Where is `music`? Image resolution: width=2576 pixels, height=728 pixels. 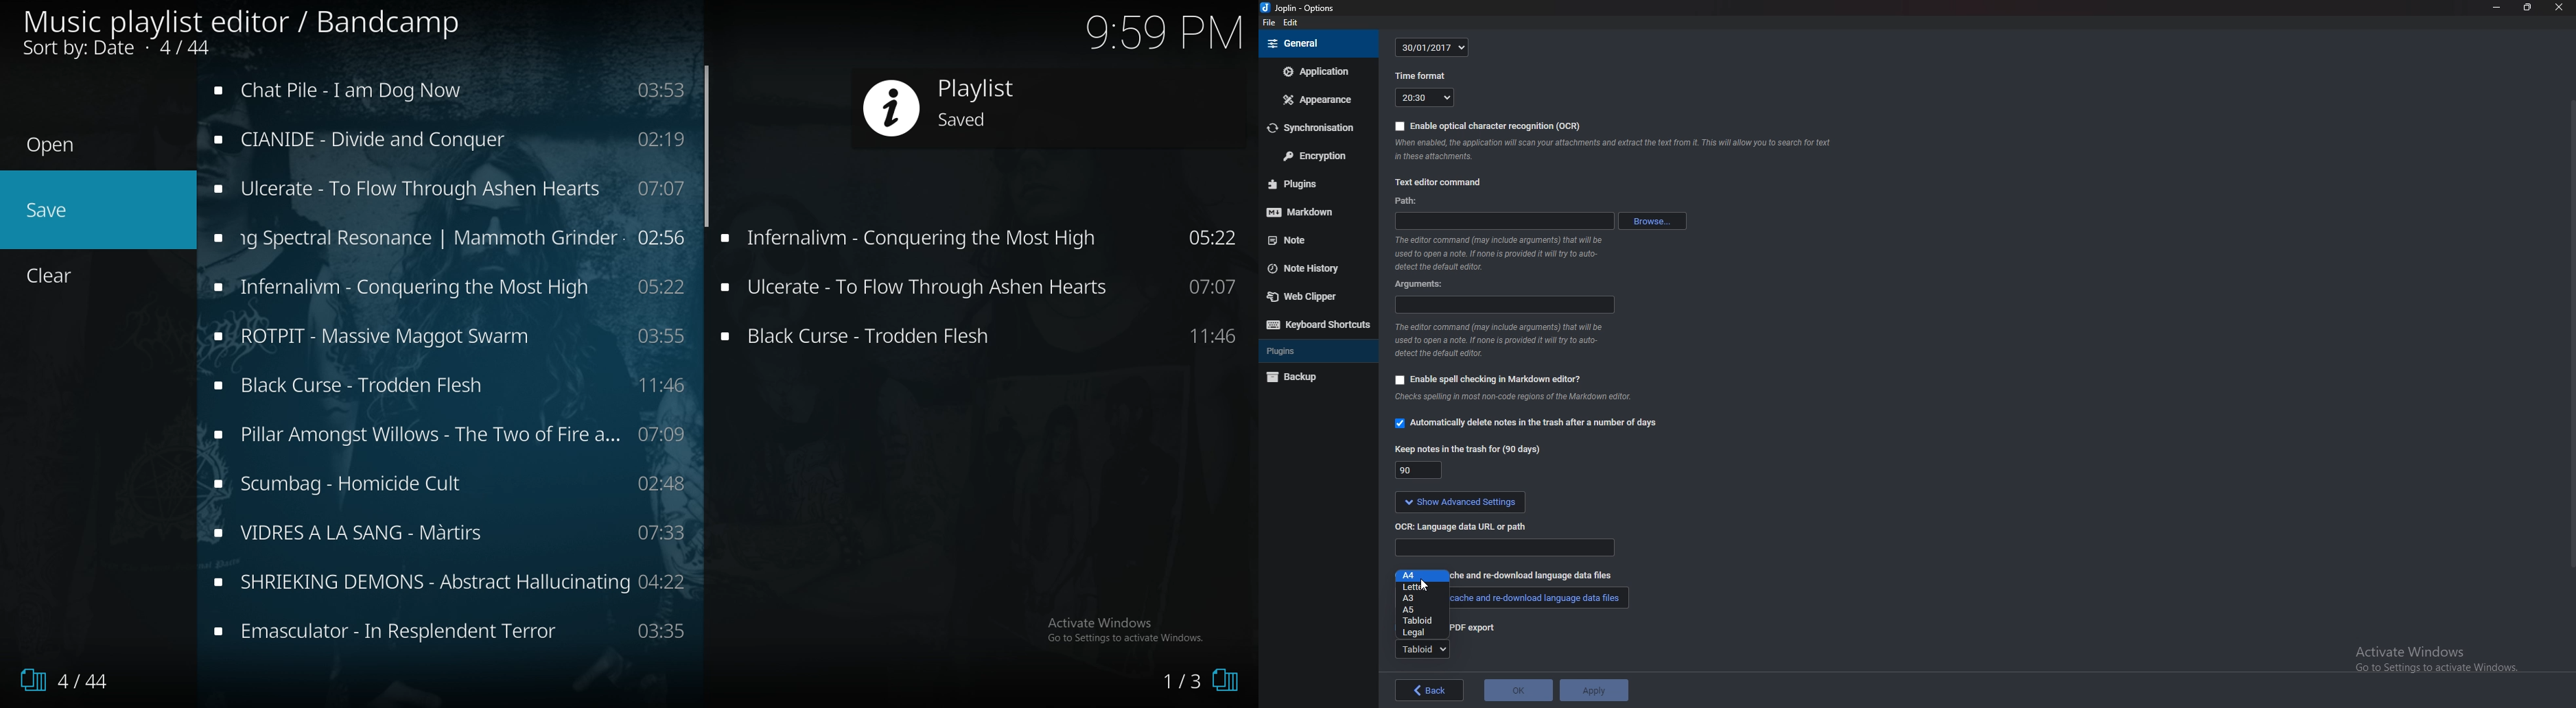
music is located at coordinates (453, 580).